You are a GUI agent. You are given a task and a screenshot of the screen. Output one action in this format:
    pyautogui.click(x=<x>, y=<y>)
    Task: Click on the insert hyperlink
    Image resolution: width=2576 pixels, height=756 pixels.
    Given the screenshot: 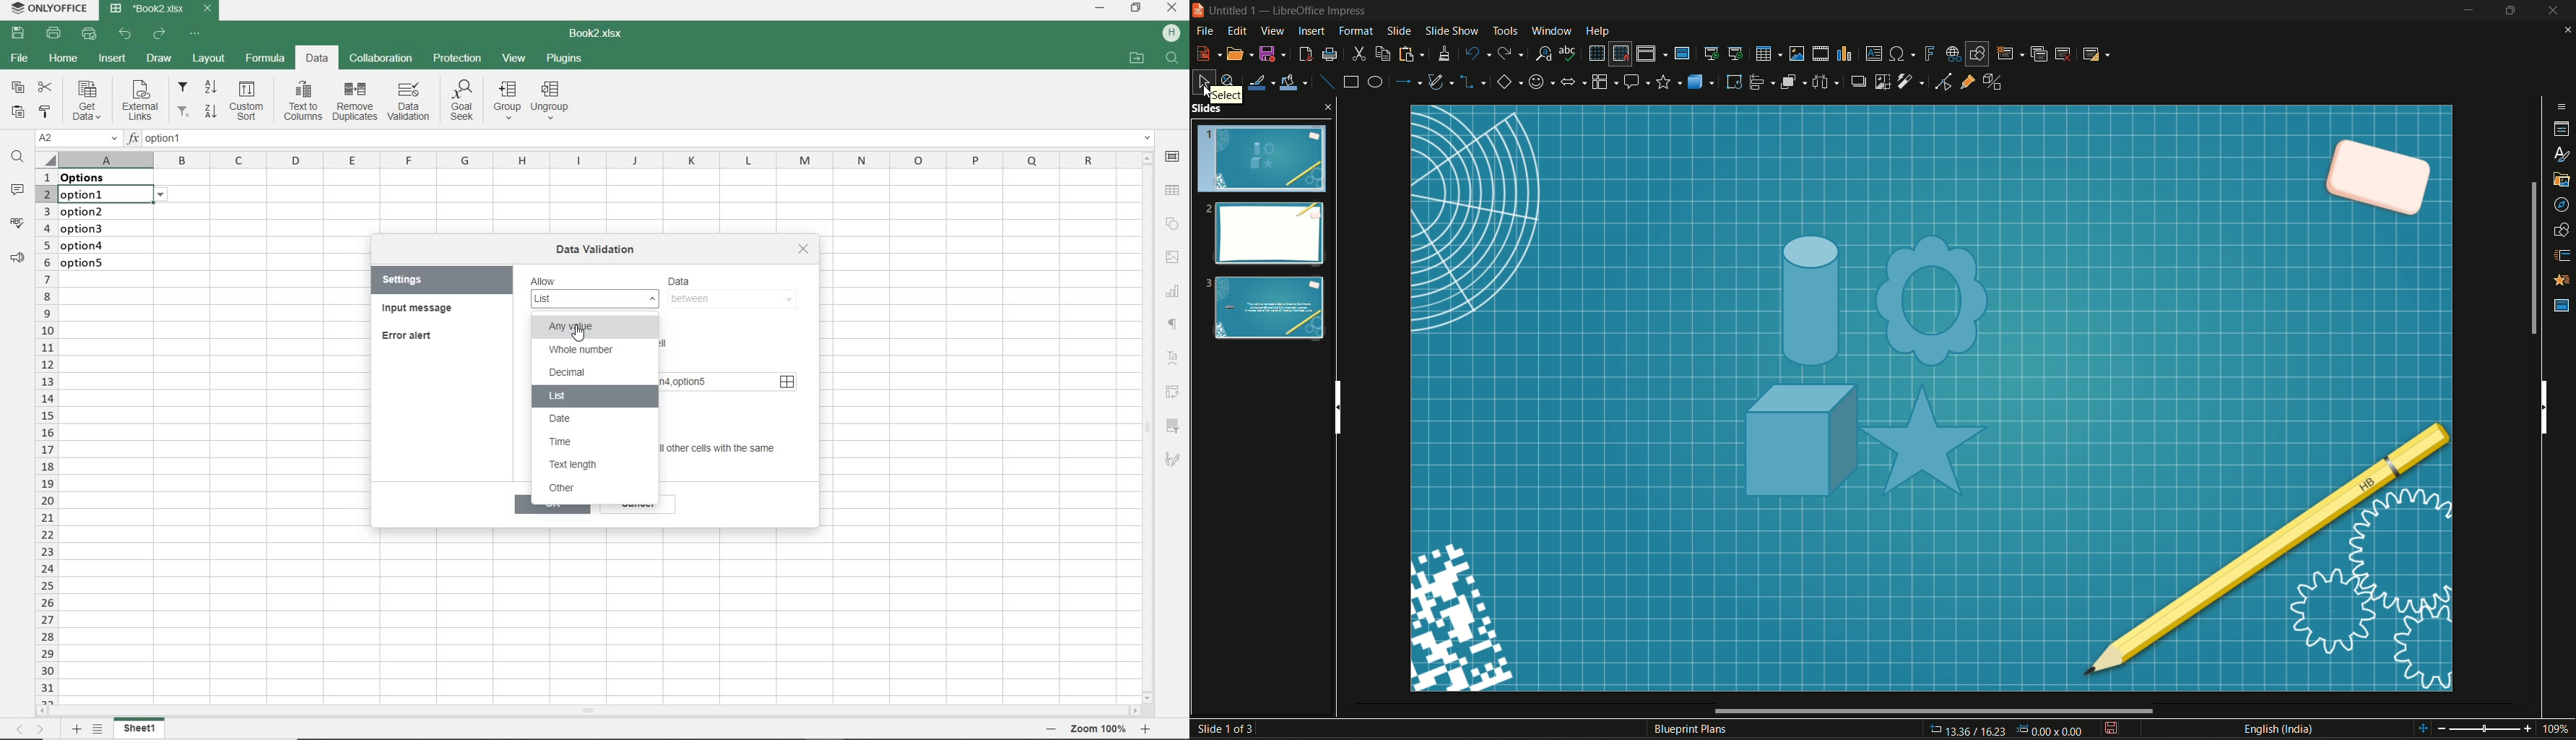 What is the action you would take?
    pyautogui.click(x=1952, y=53)
    